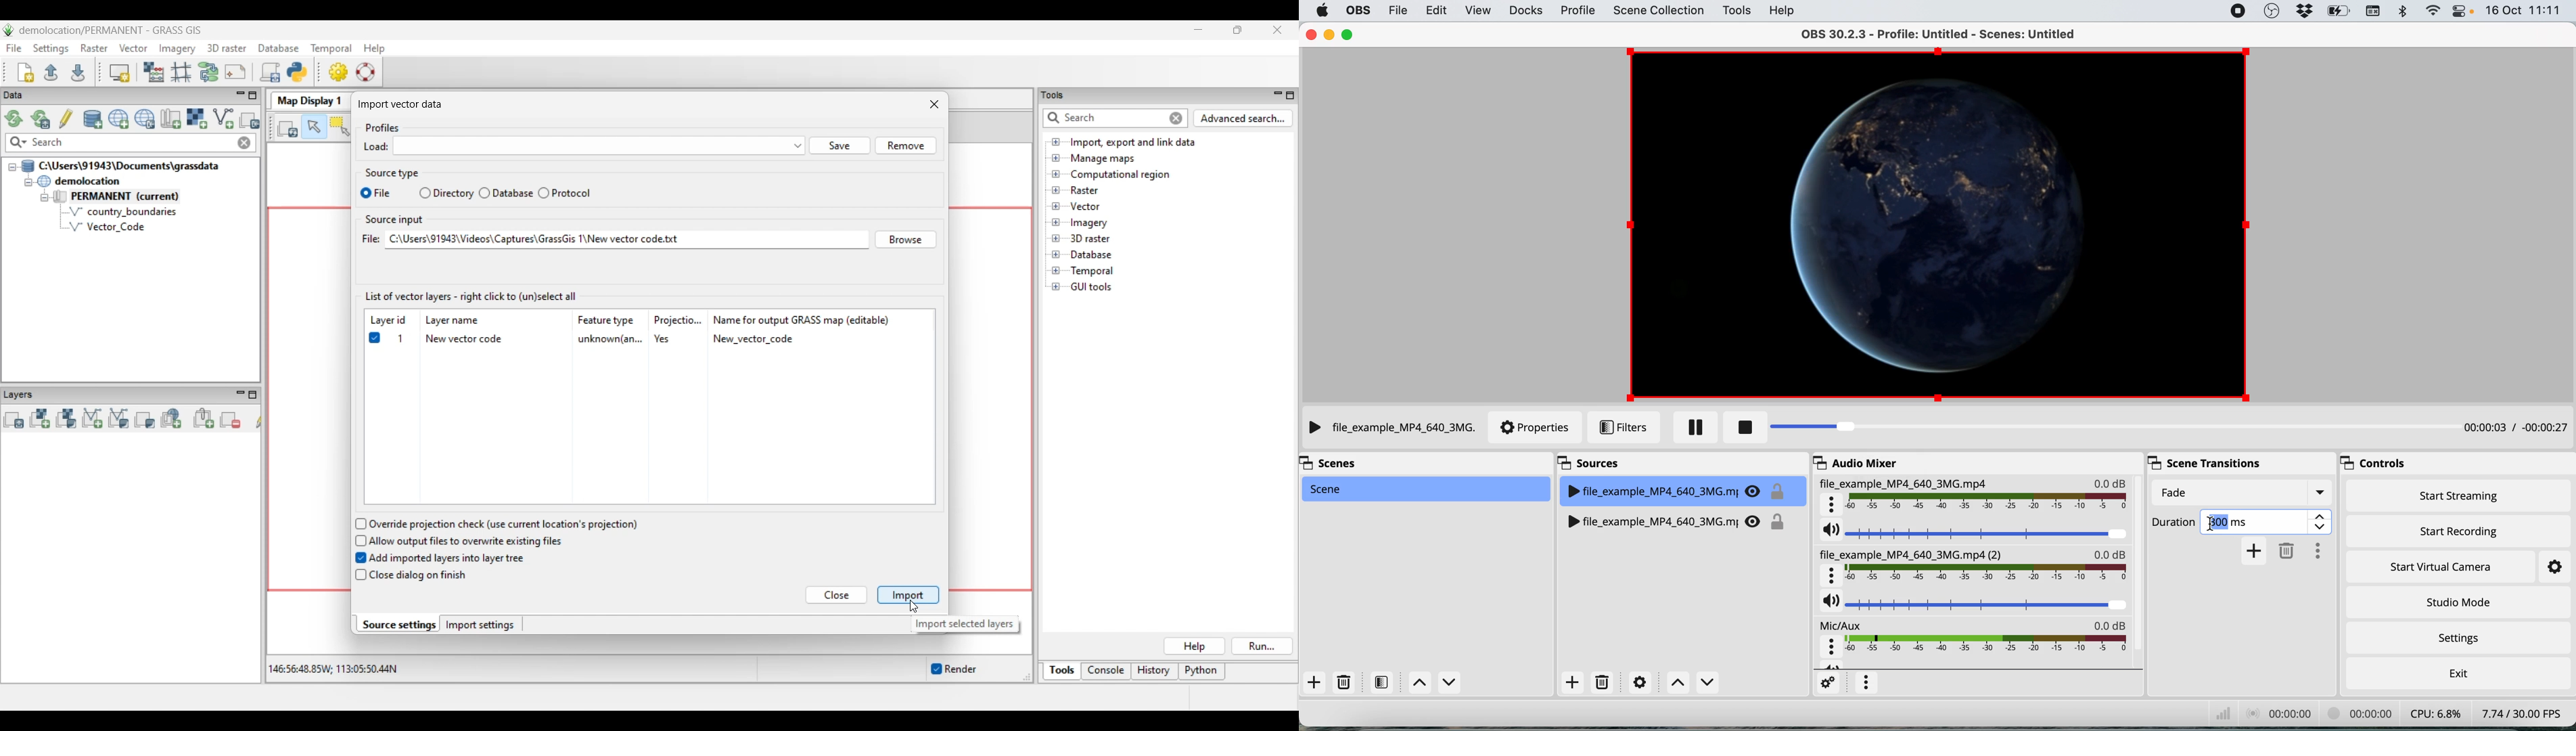 This screenshot has height=756, width=2576. What do you see at coordinates (2067, 427) in the screenshot?
I see `progress bar` at bounding box center [2067, 427].